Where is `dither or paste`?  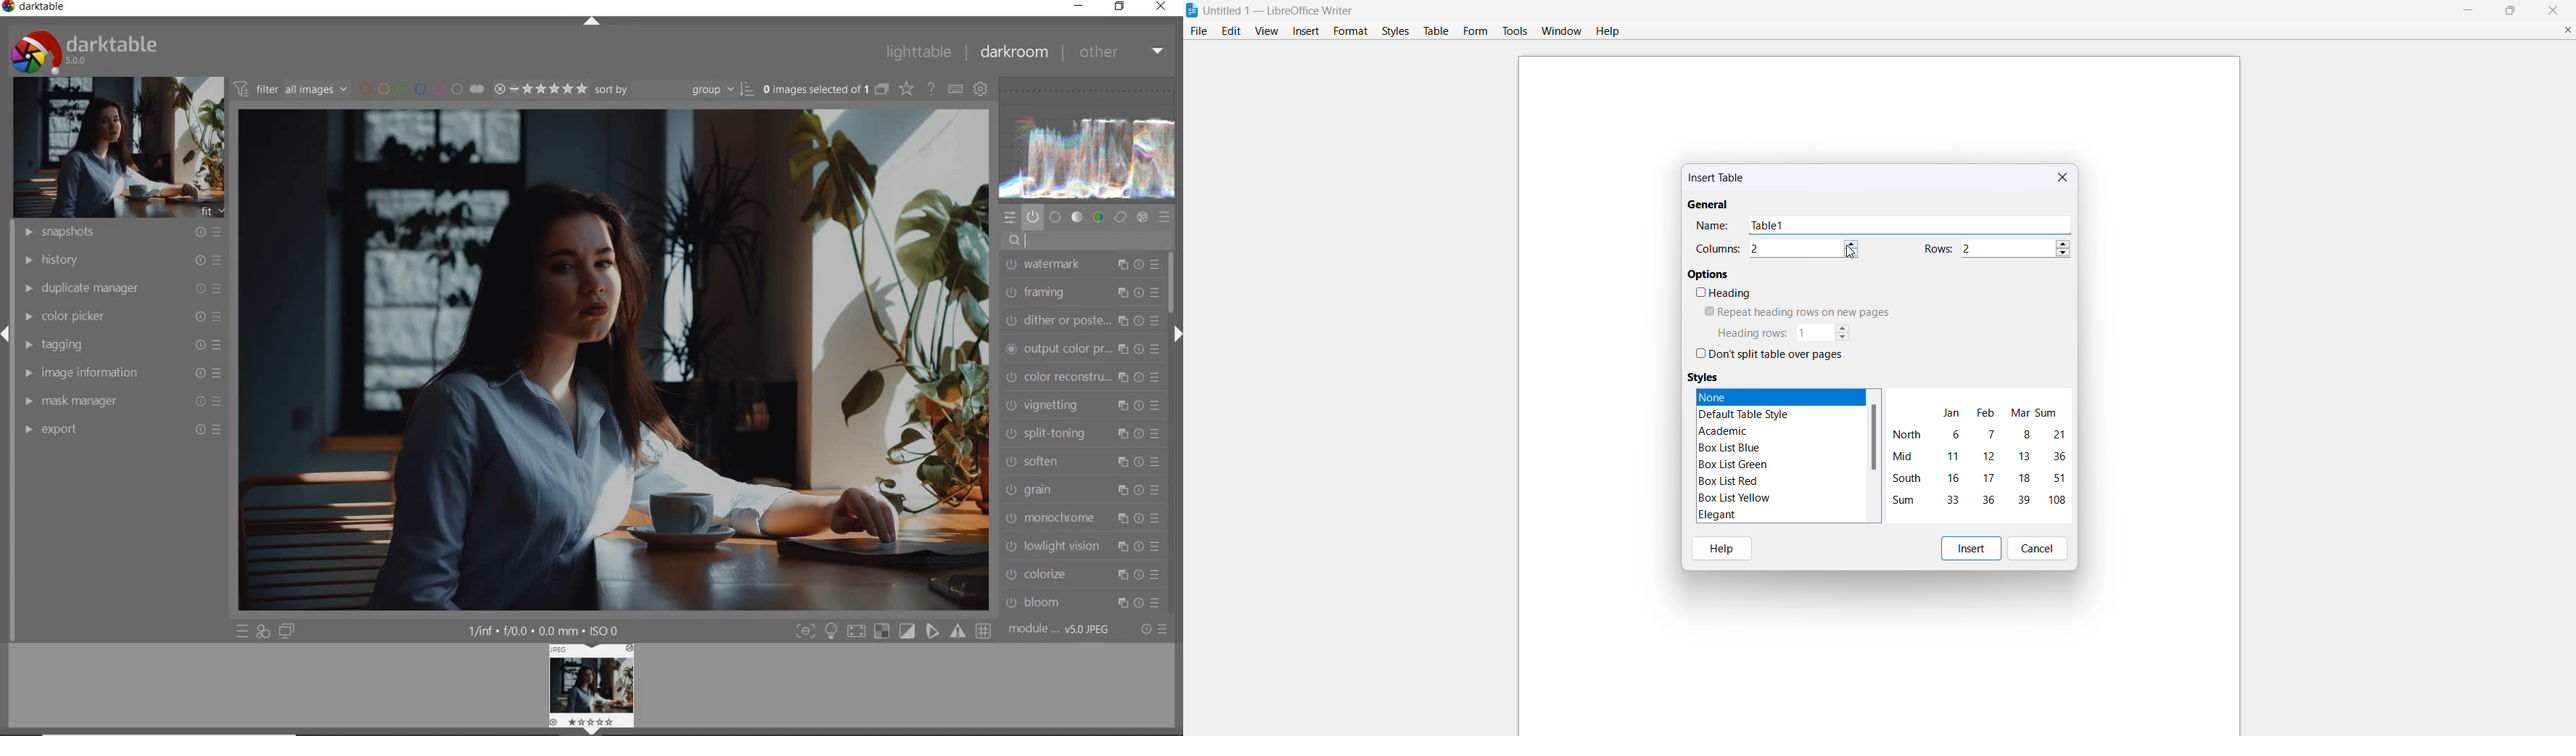
dither or paste is located at coordinates (1081, 320).